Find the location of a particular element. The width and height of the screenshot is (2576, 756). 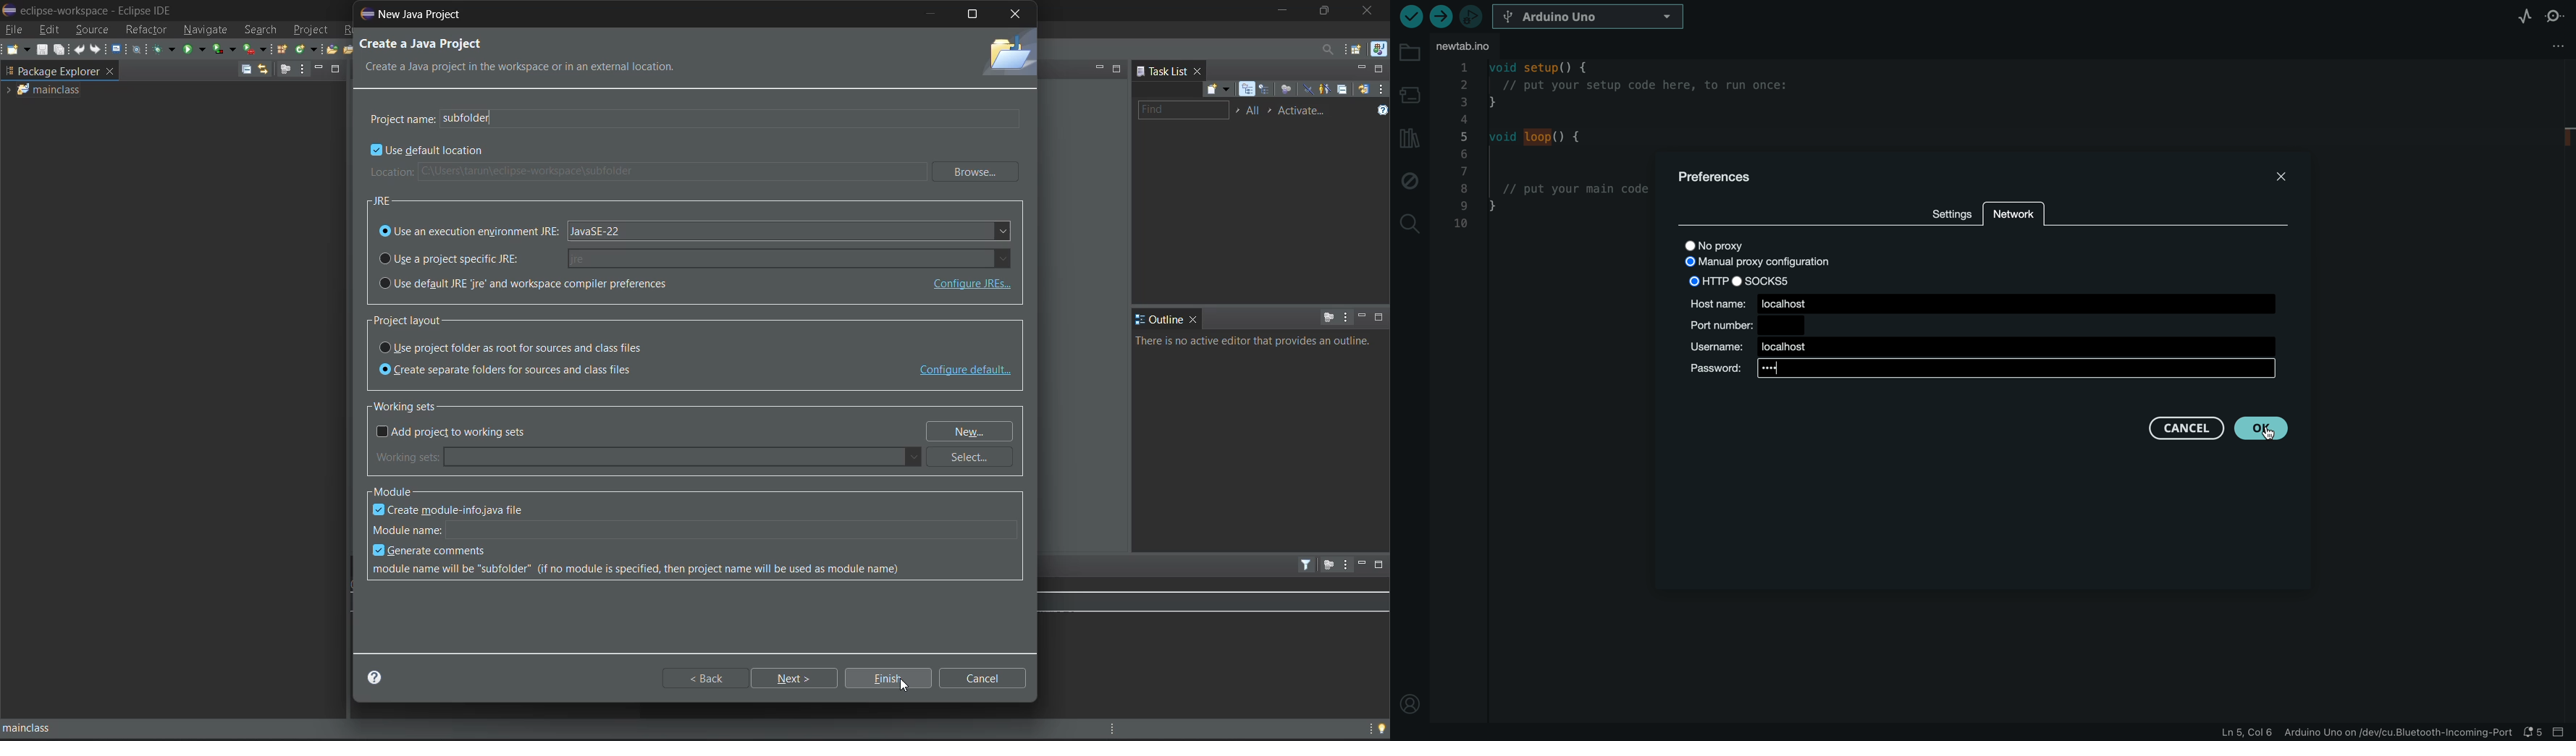

clicked is located at coordinates (2257, 429).